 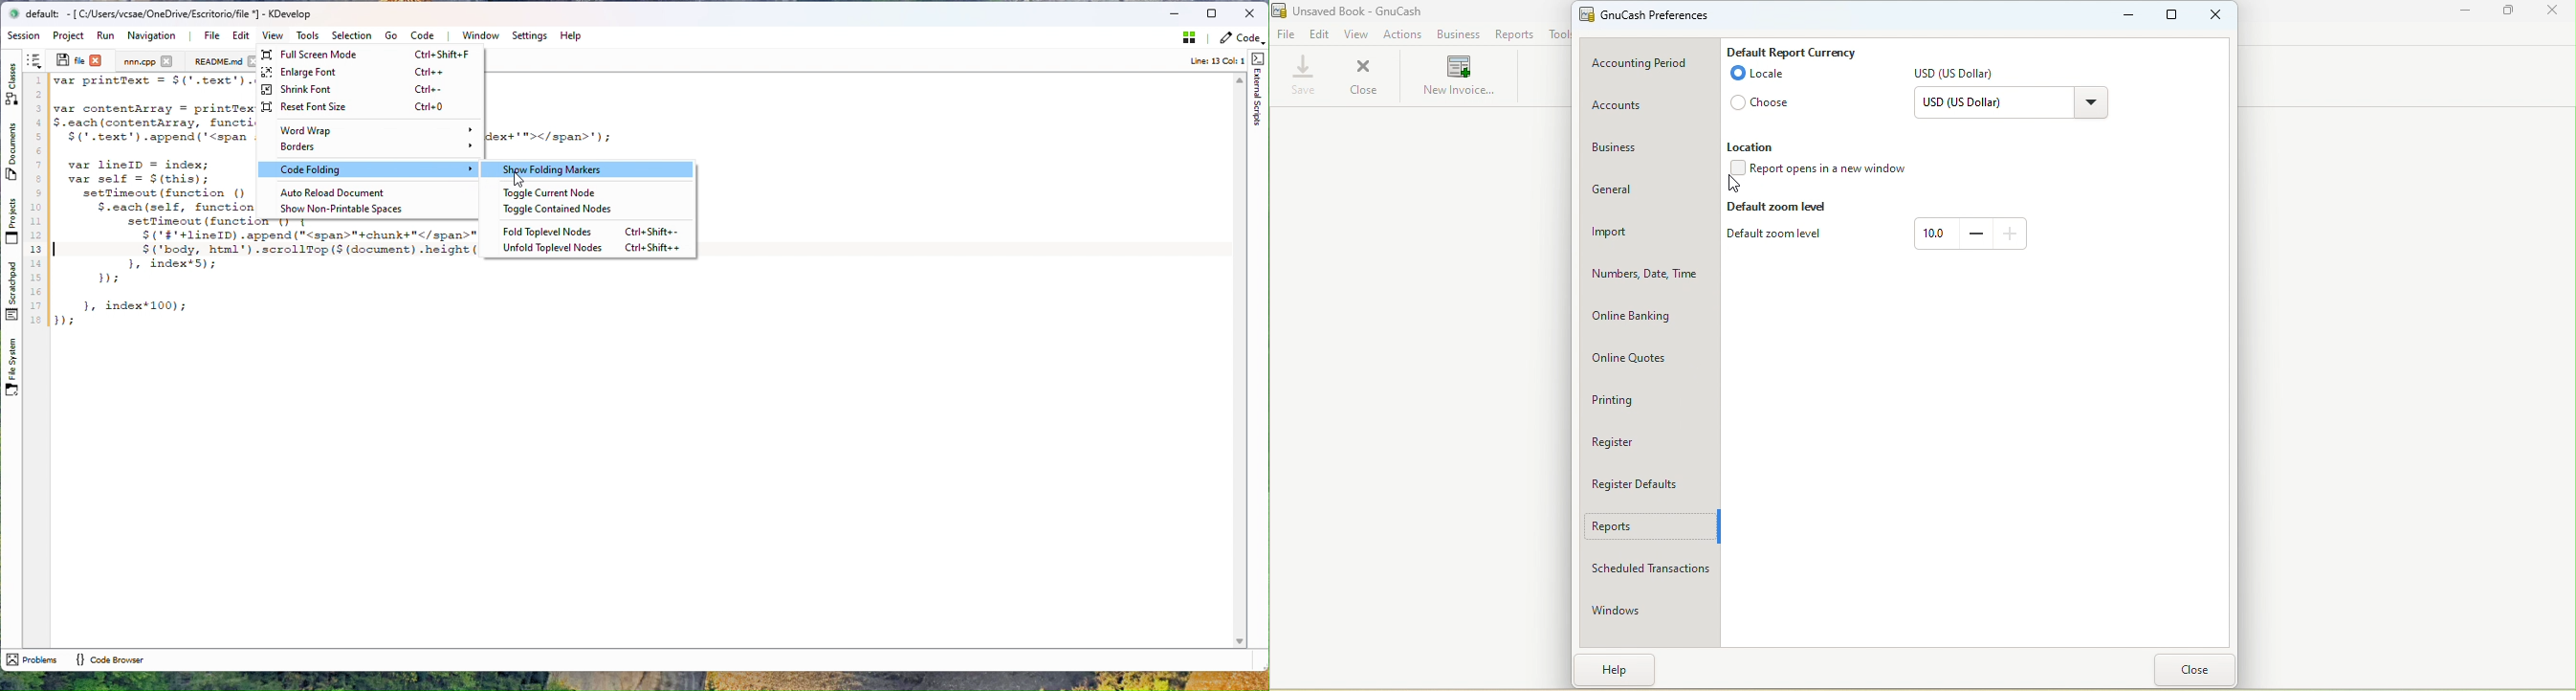 I want to click on Business, so click(x=1647, y=149).